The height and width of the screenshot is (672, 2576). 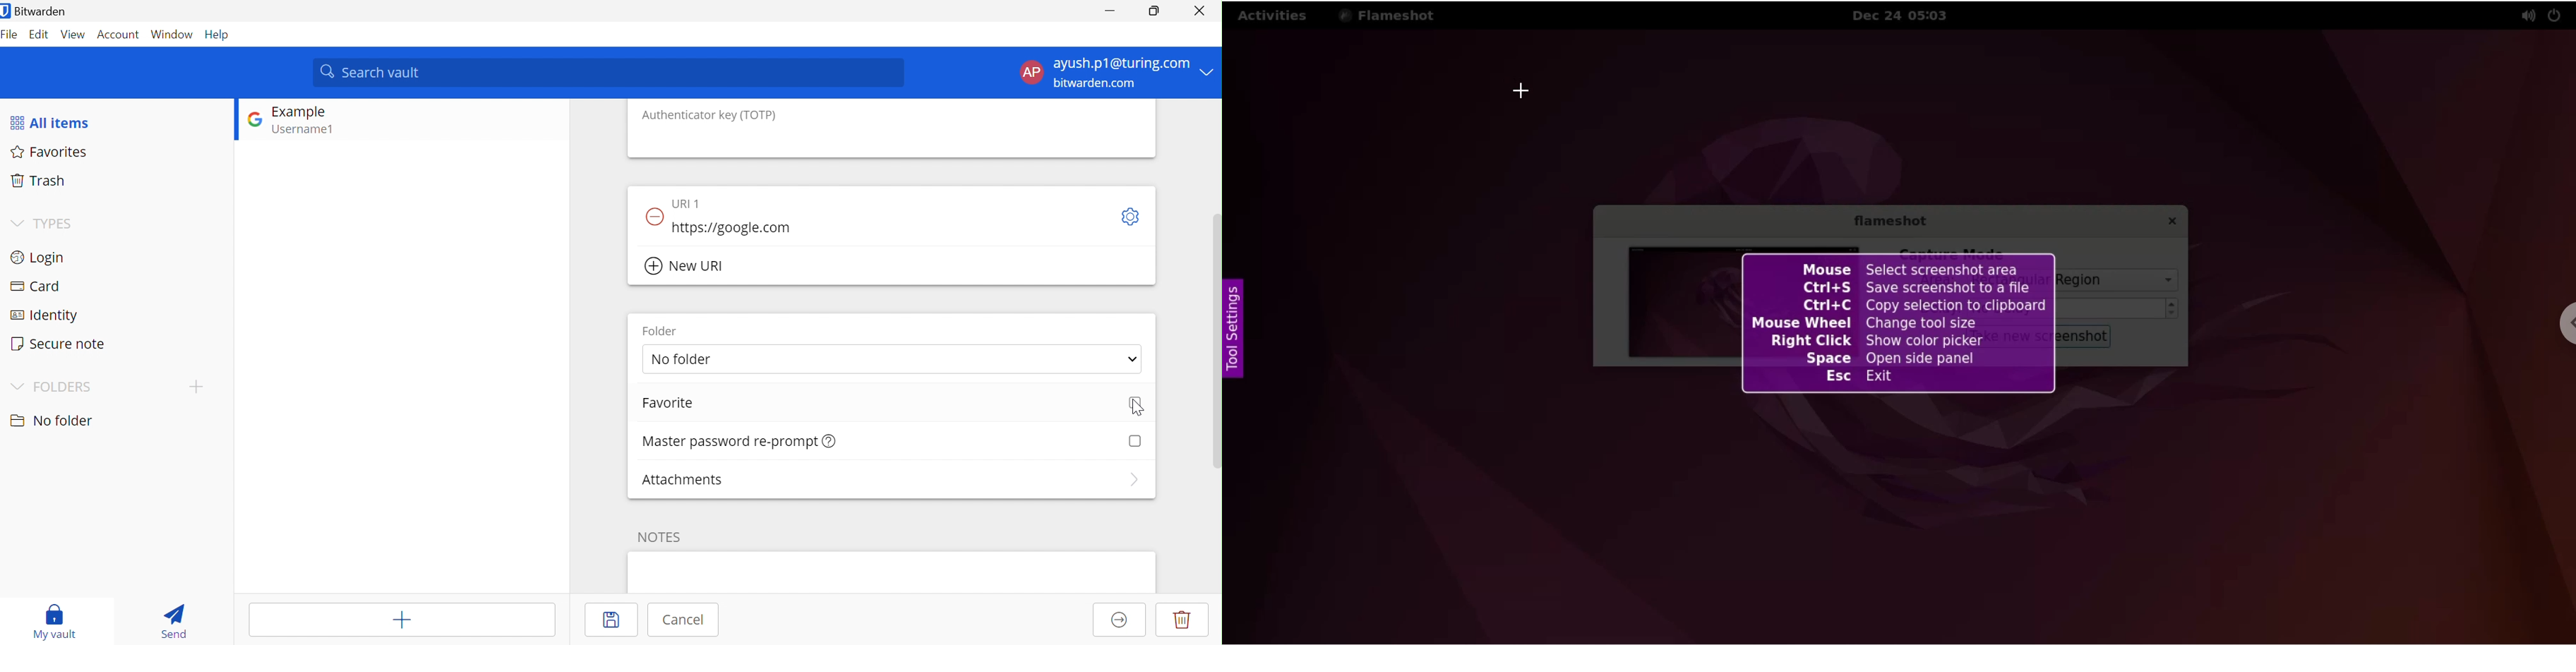 What do you see at coordinates (220, 35) in the screenshot?
I see `Help` at bounding box center [220, 35].